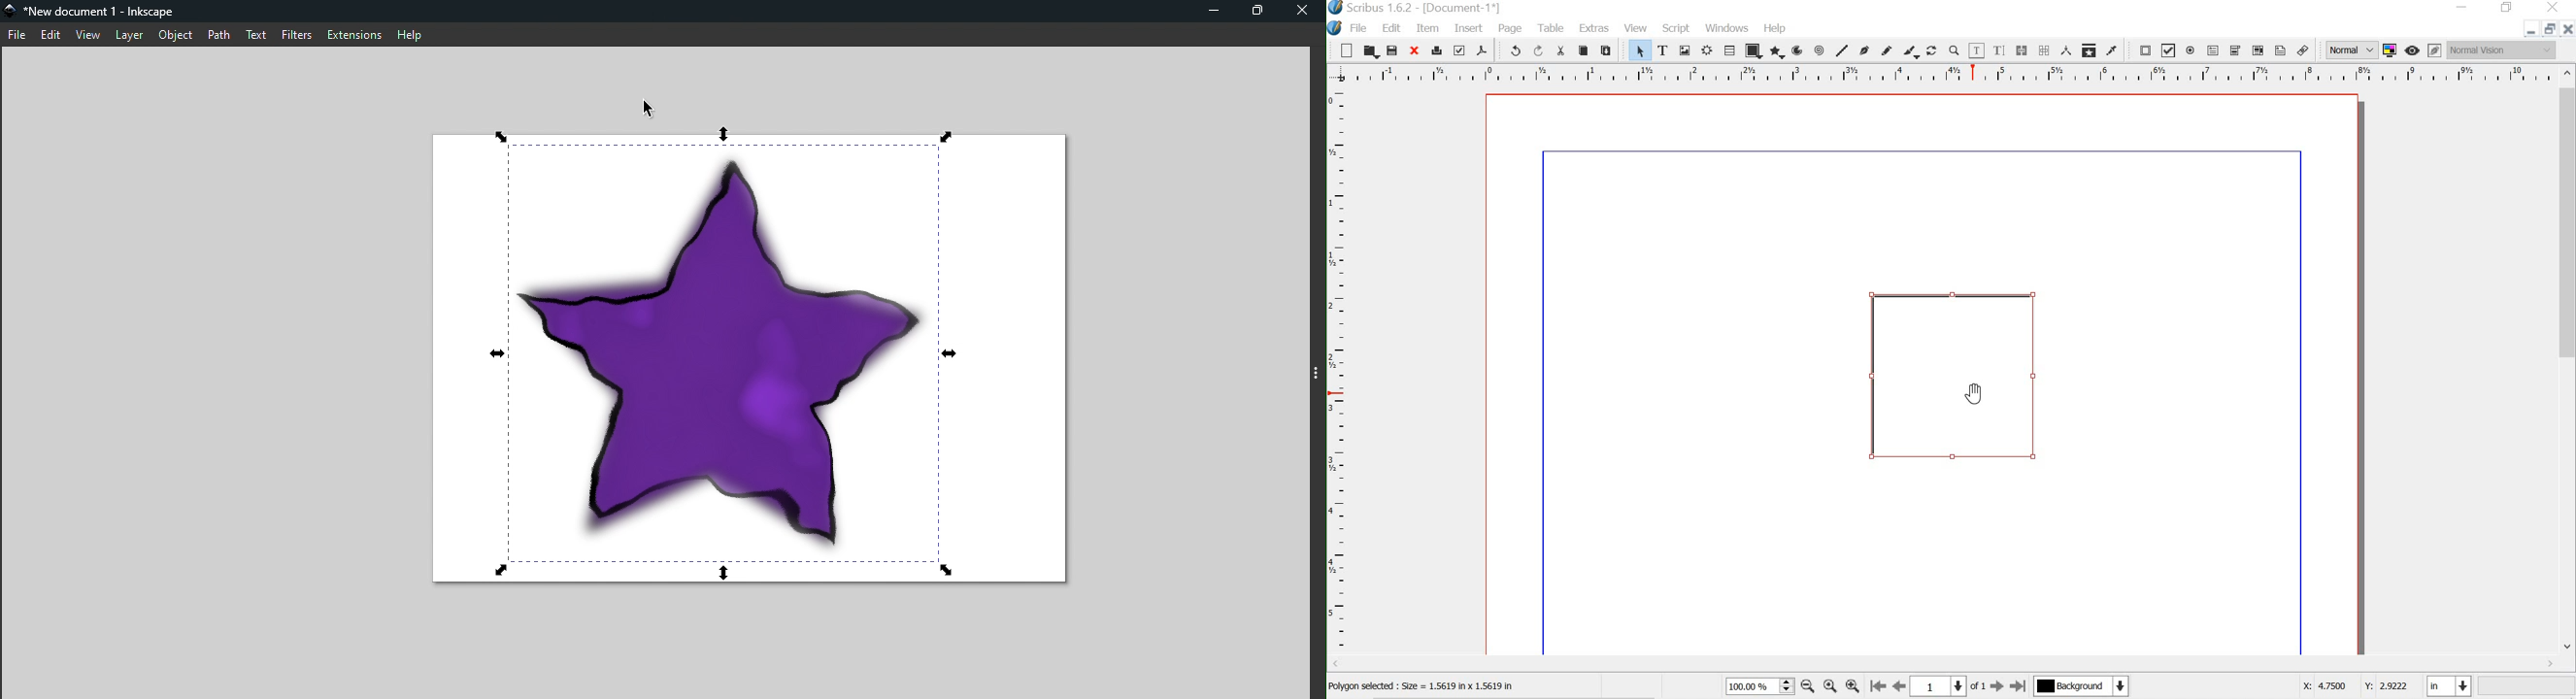 The width and height of the screenshot is (2576, 700). Describe the element at coordinates (1798, 50) in the screenshot. I see `arc` at that location.